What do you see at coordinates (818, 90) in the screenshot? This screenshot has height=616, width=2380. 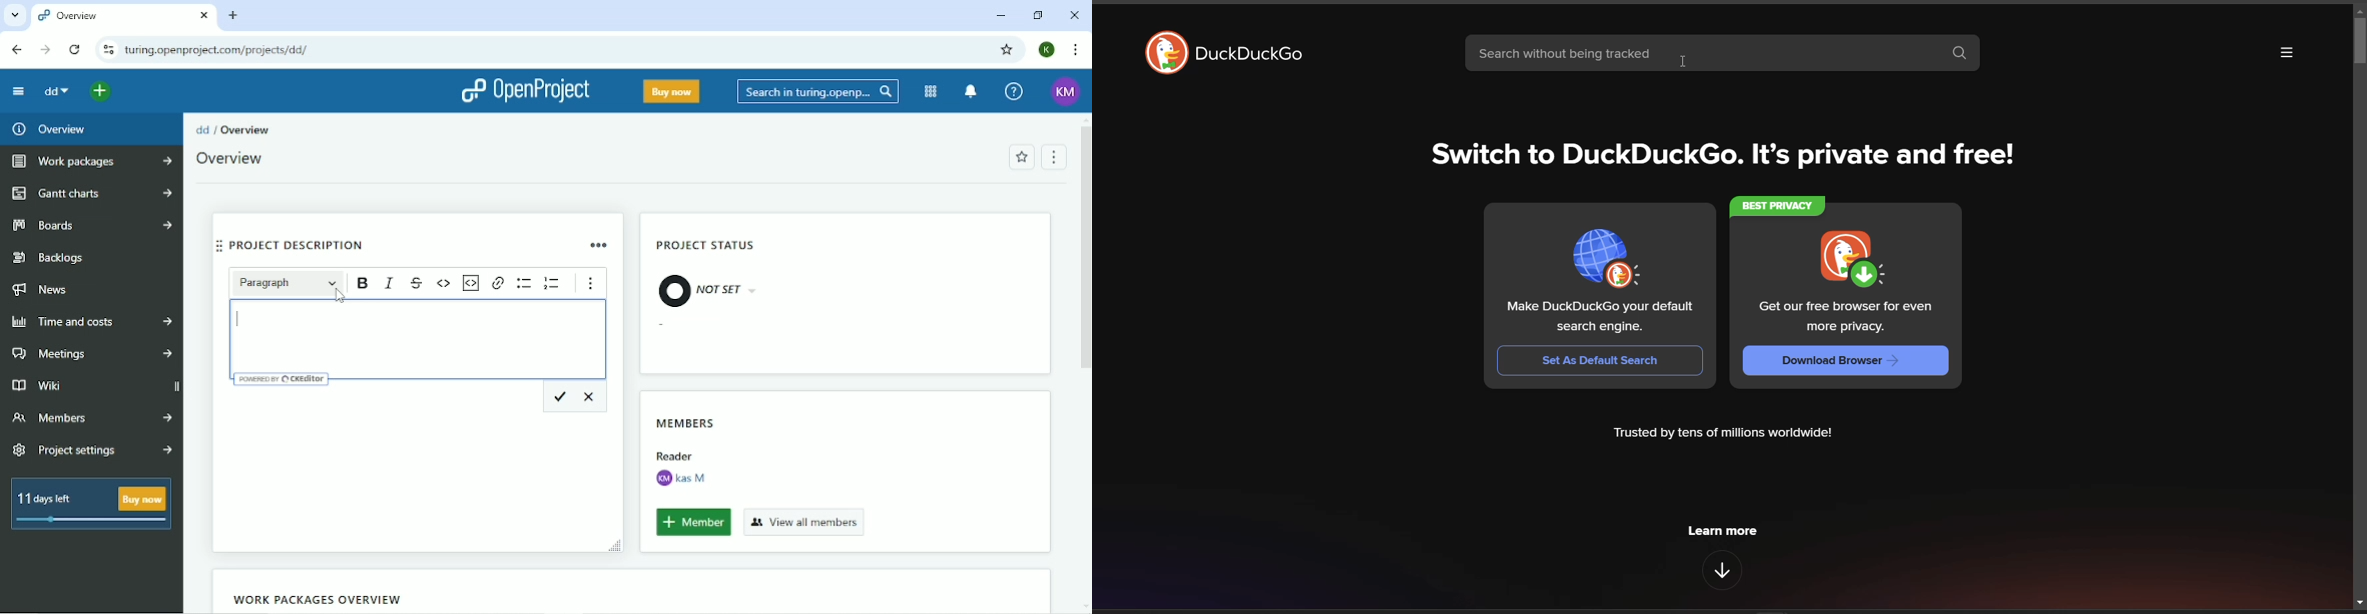 I see `Search` at bounding box center [818, 90].